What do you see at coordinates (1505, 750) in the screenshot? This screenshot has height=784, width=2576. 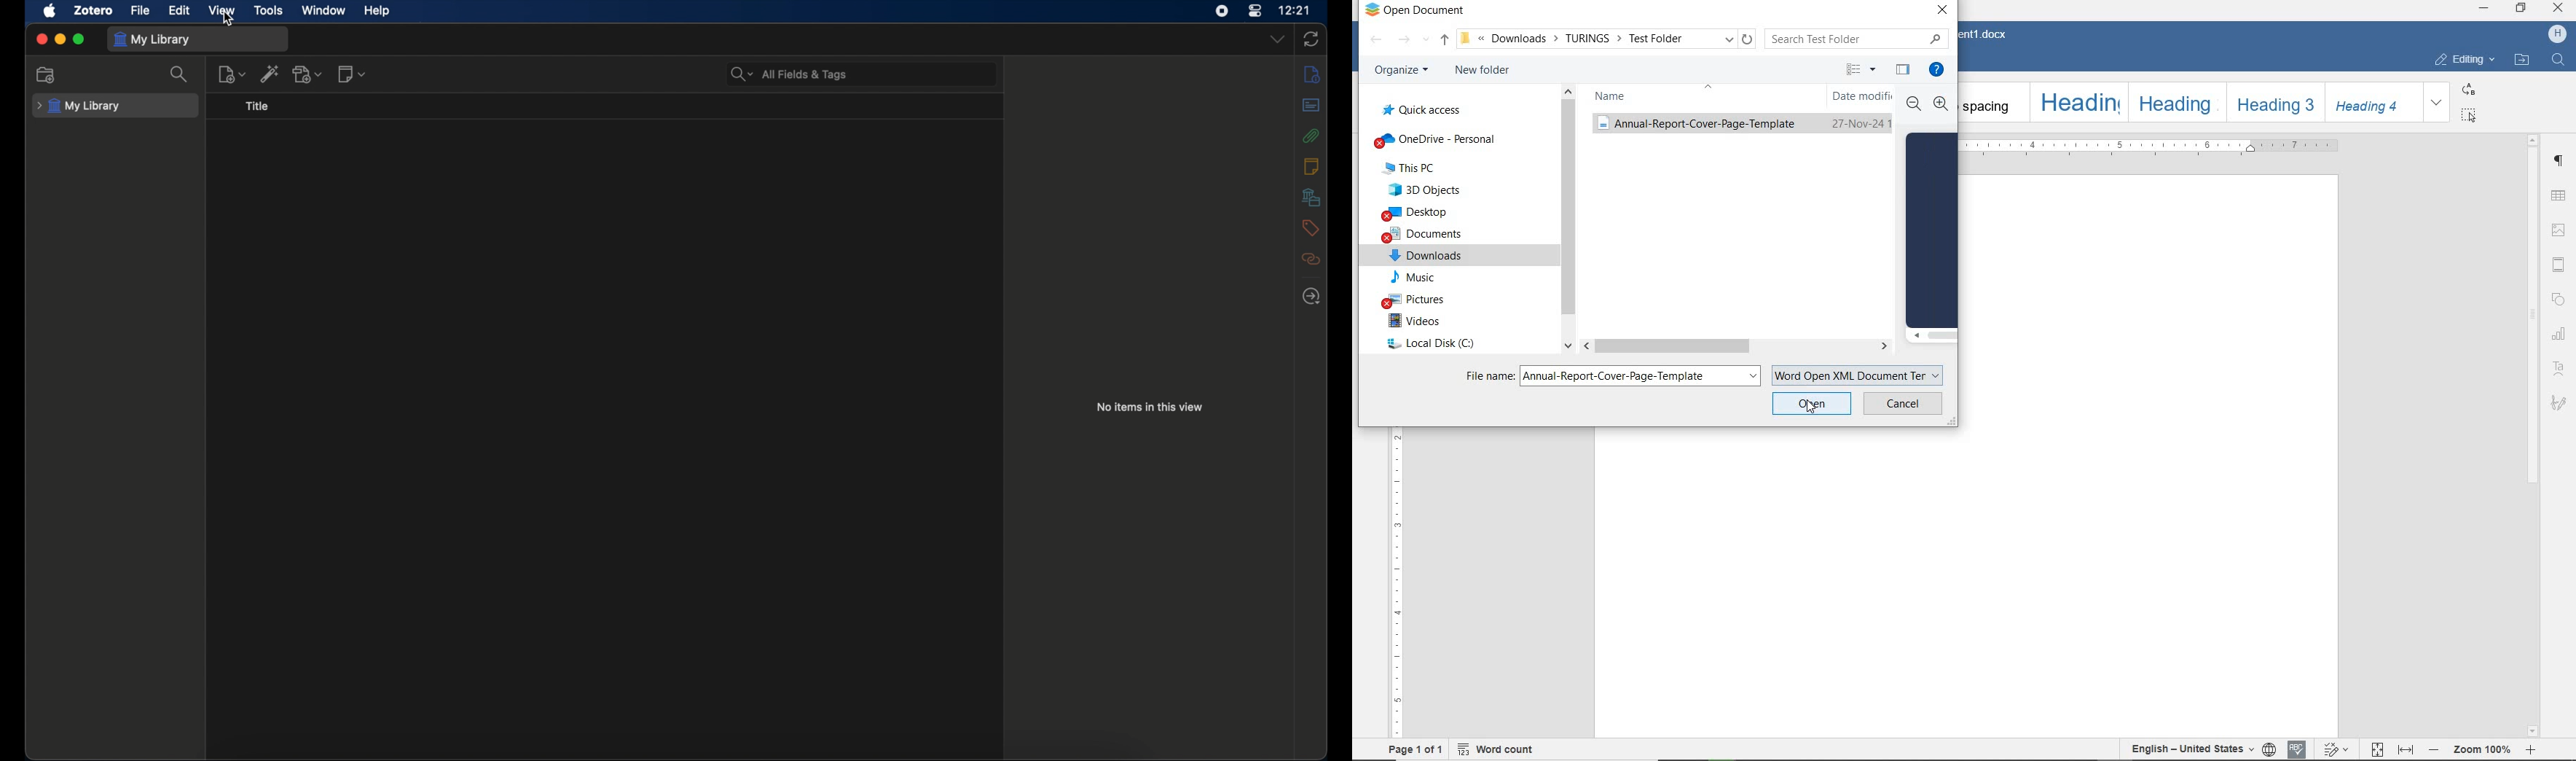 I see `word count` at bounding box center [1505, 750].